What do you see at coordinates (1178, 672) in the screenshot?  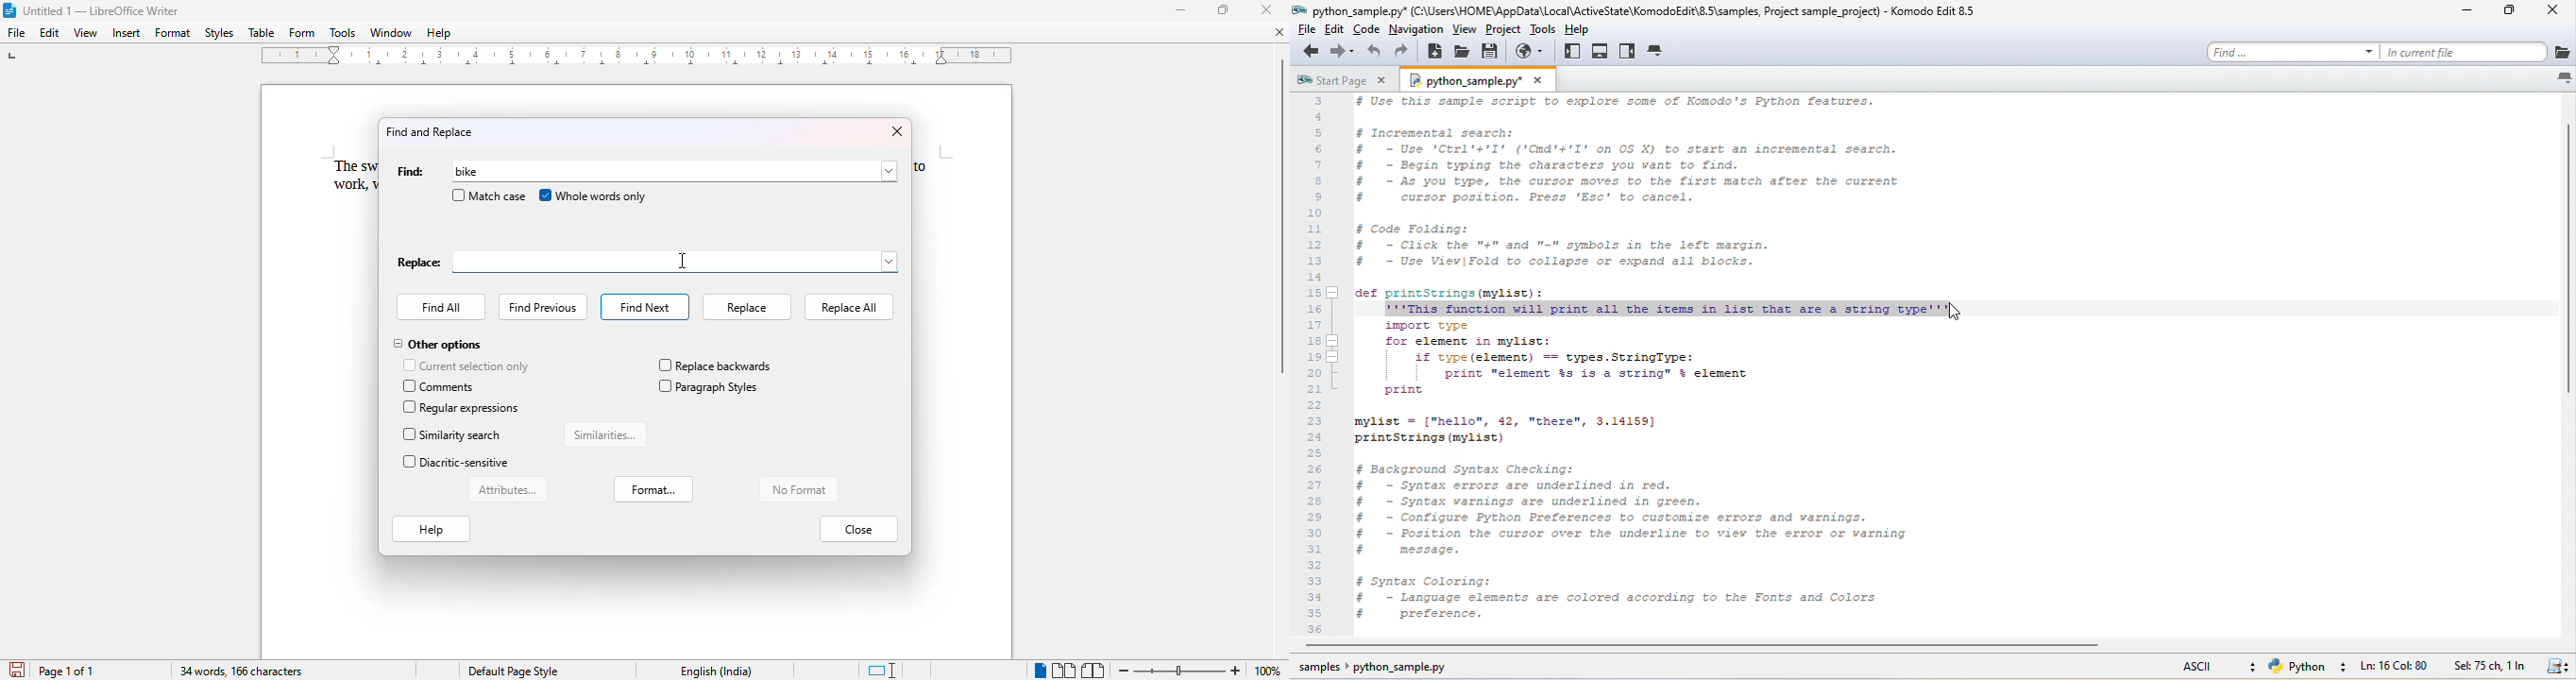 I see `Change zoom levele` at bounding box center [1178, 672].